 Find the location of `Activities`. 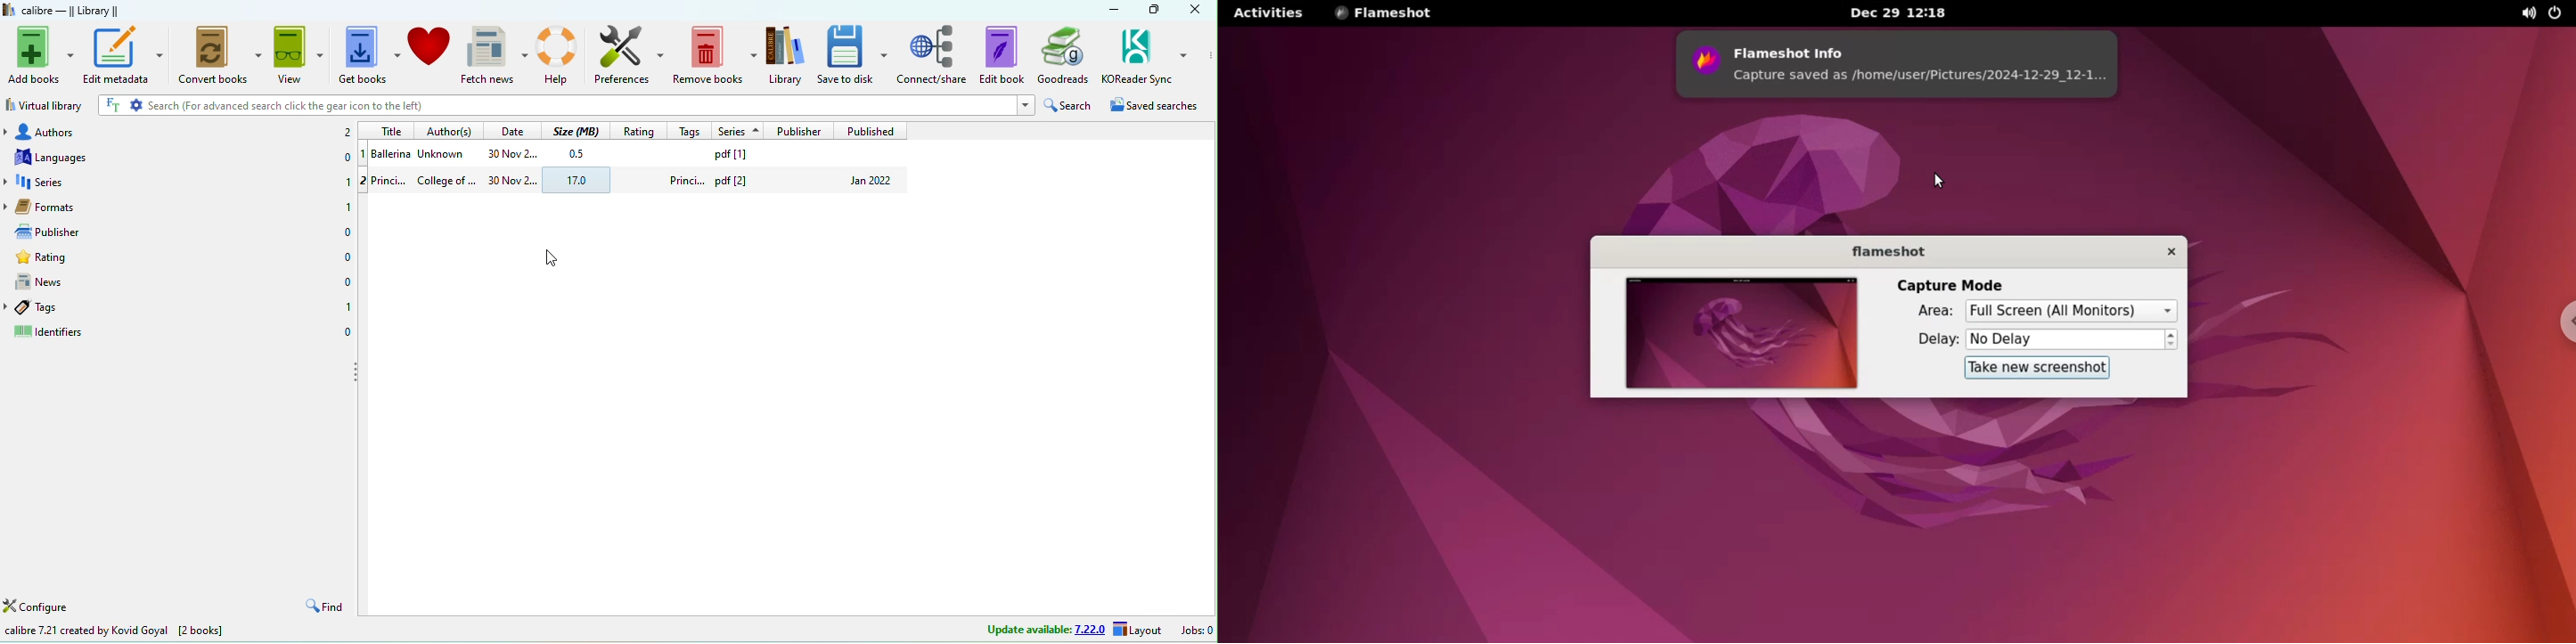

Activities is located at coordinates (1267, 13).